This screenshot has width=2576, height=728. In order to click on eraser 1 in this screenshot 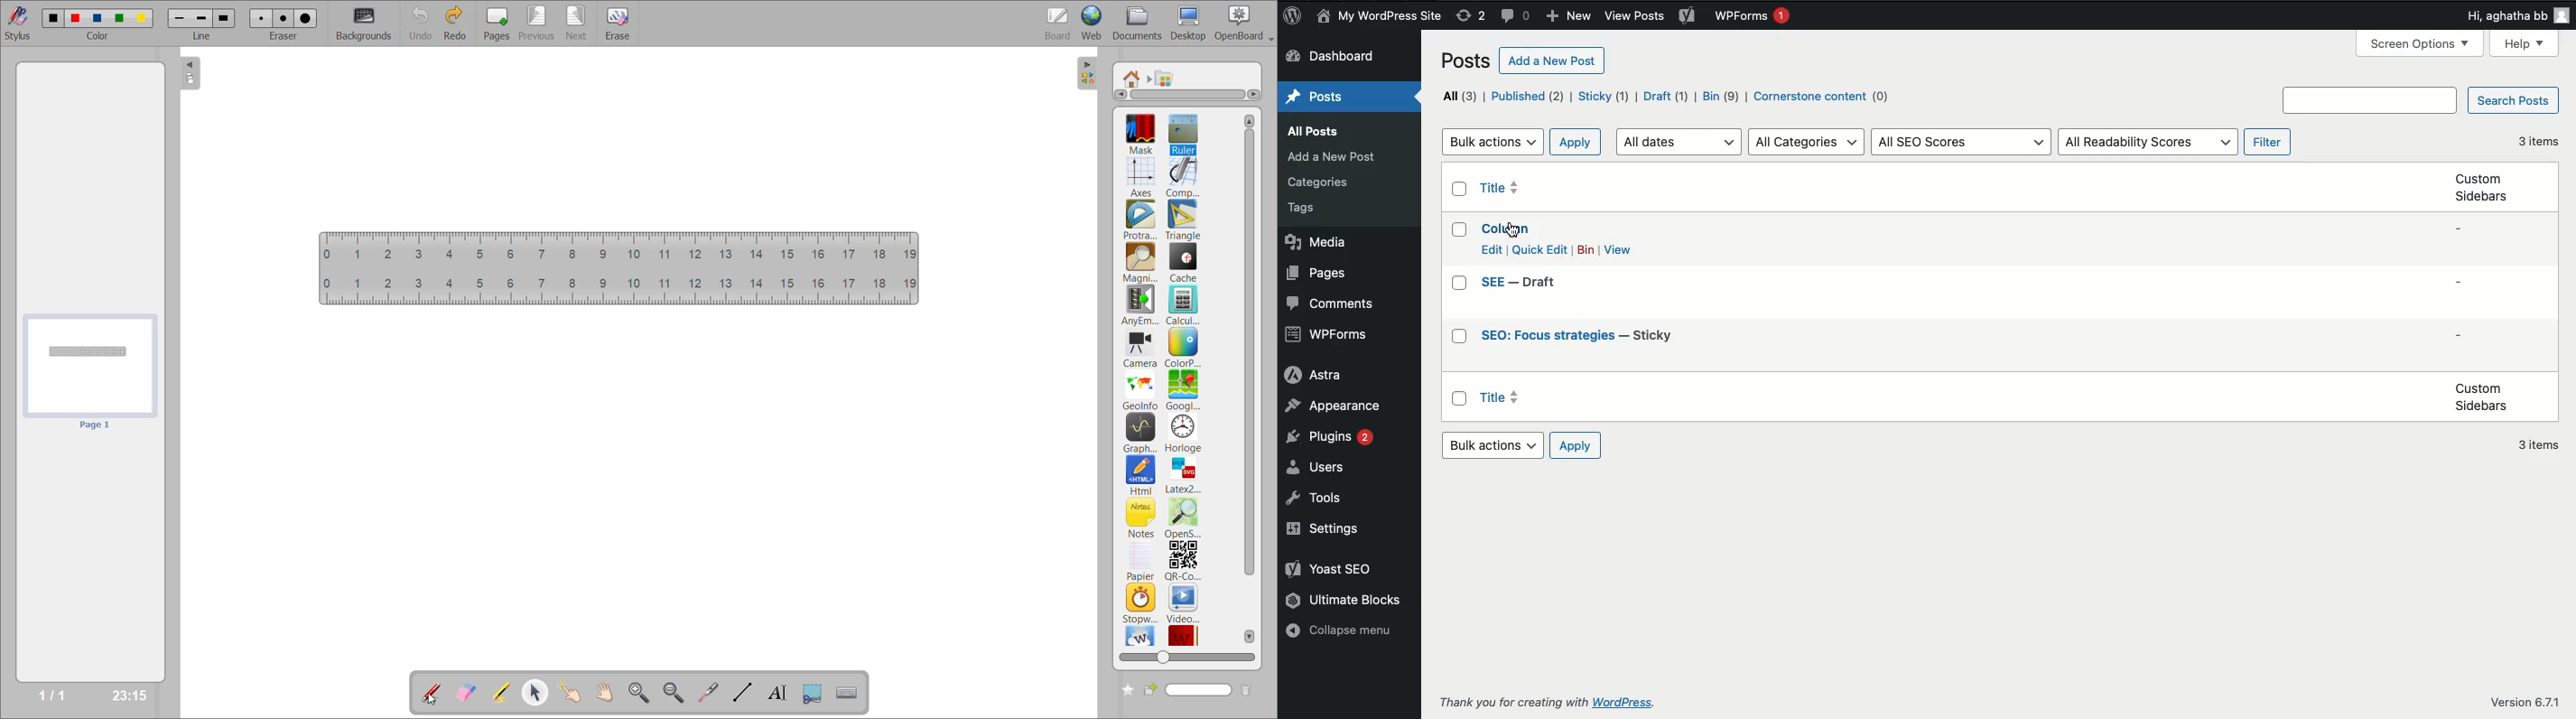, I will do `click(262, 18)`.